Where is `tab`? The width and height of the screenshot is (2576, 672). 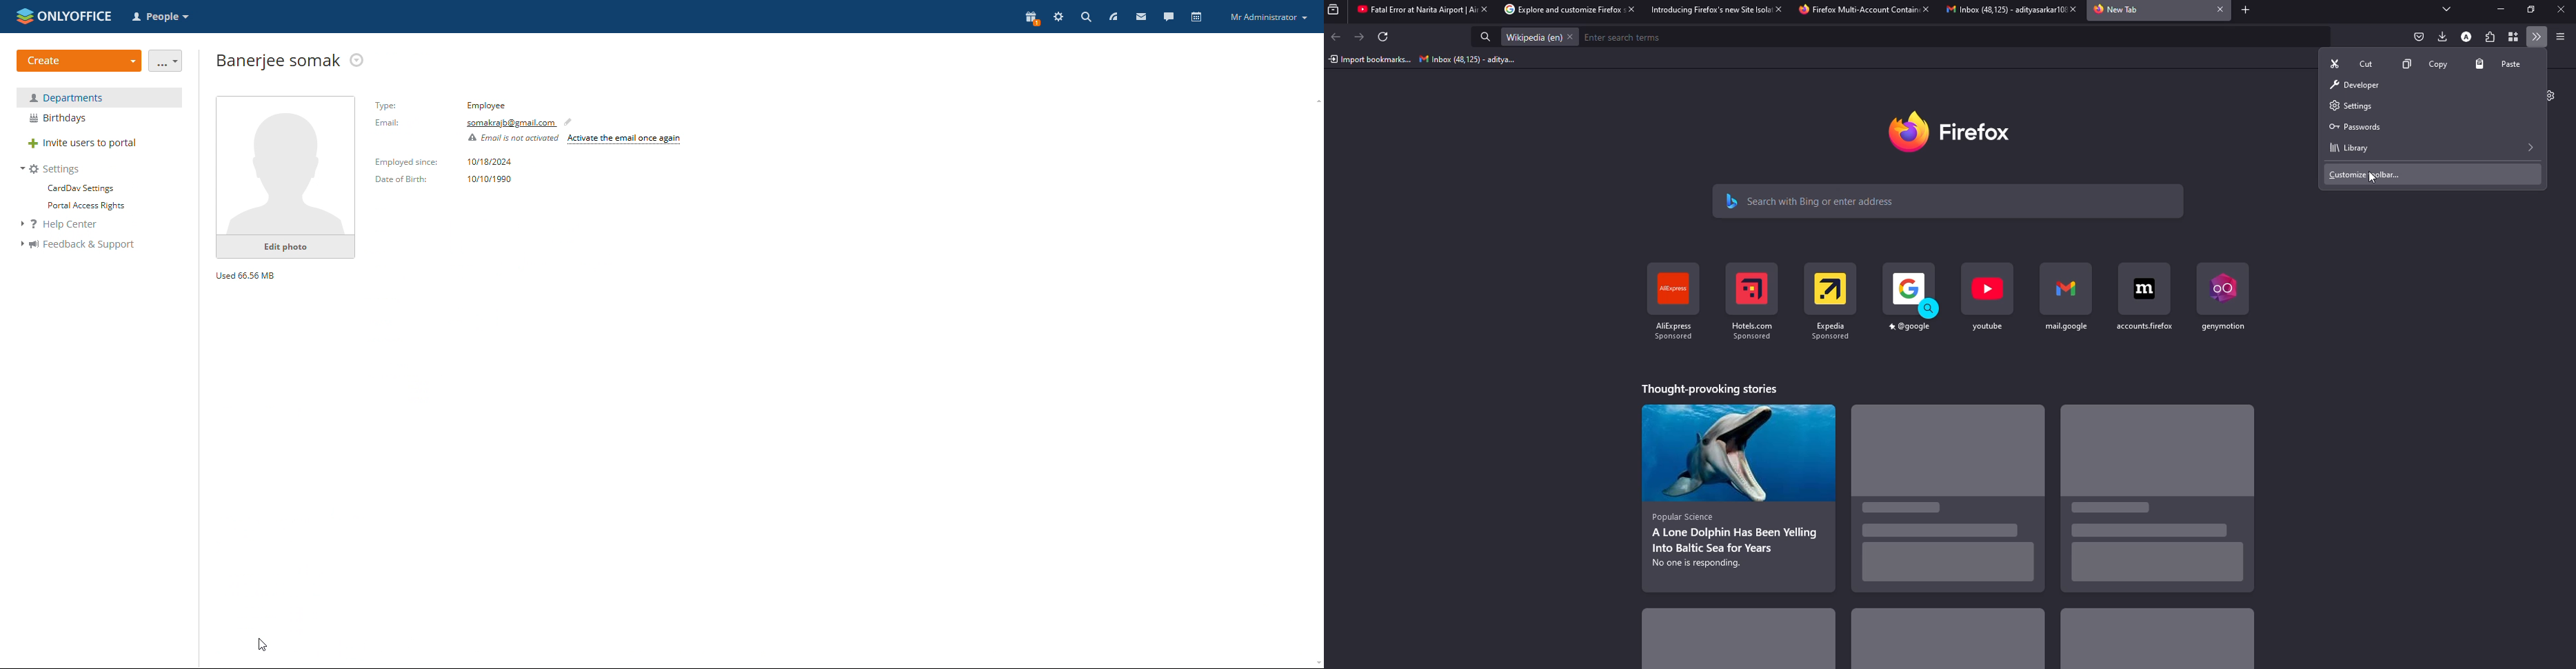 tab is located at coordinates (1410, 10).